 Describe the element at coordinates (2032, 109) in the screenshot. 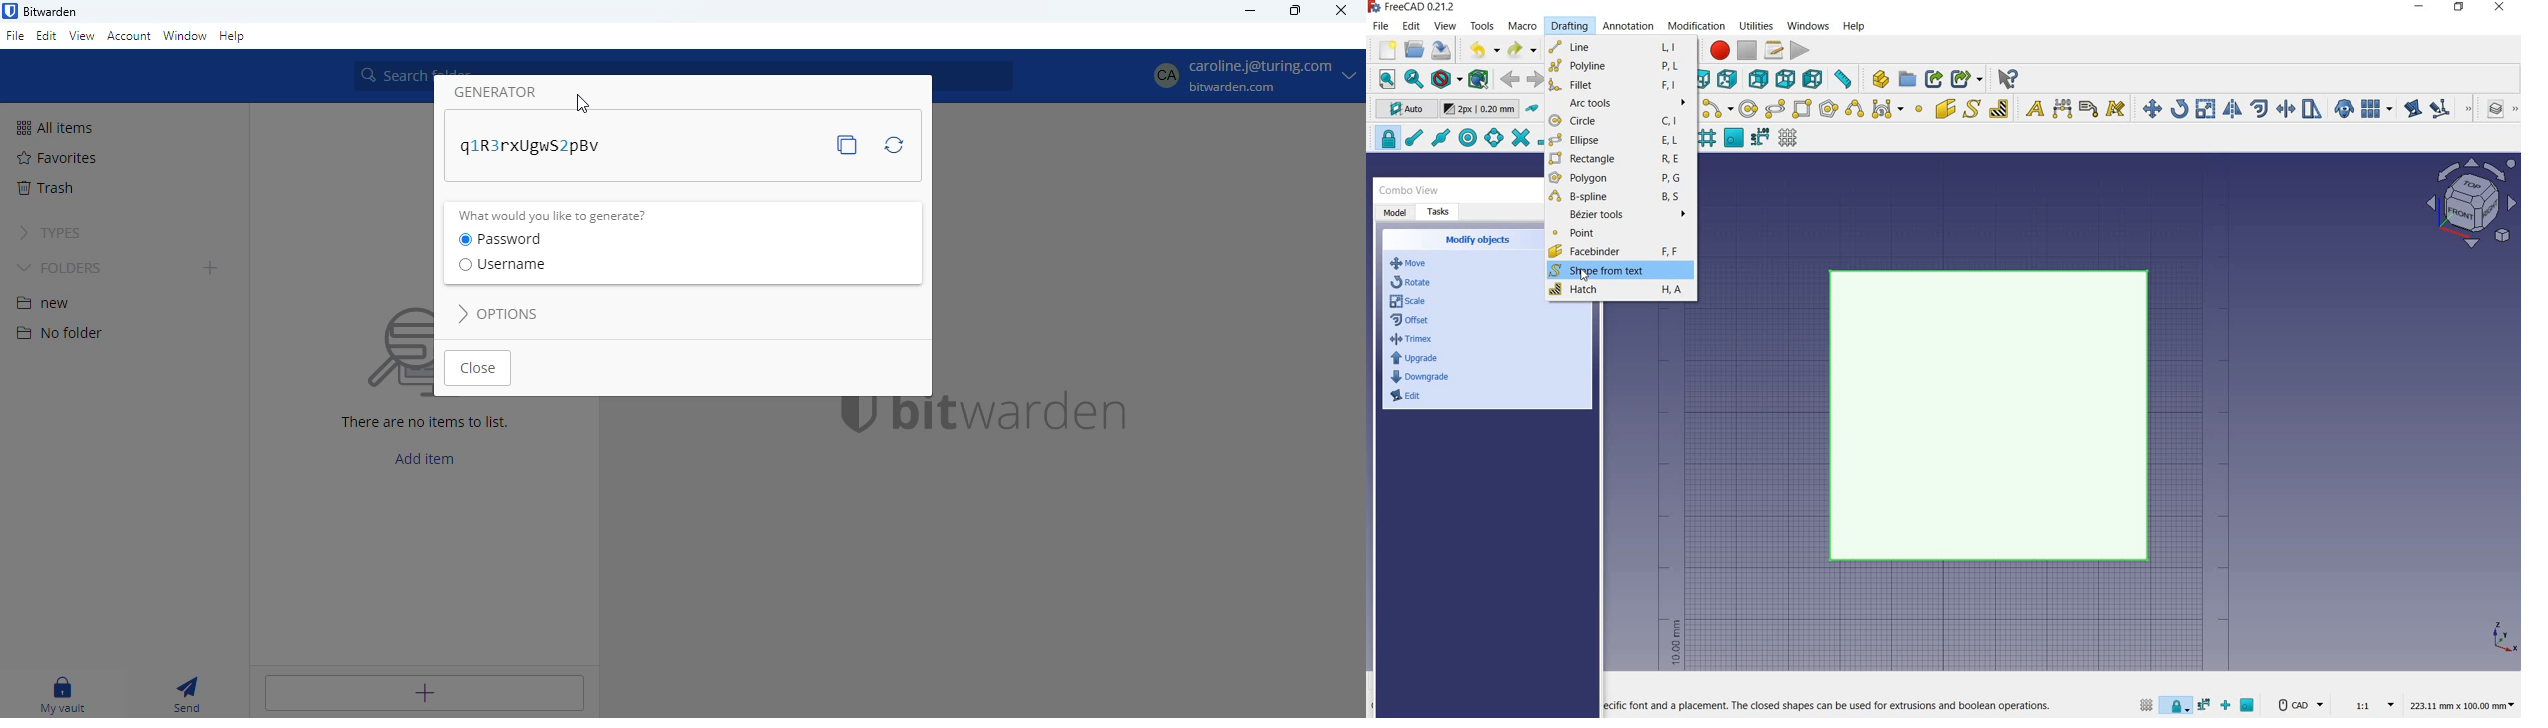

I see `text` at that location.